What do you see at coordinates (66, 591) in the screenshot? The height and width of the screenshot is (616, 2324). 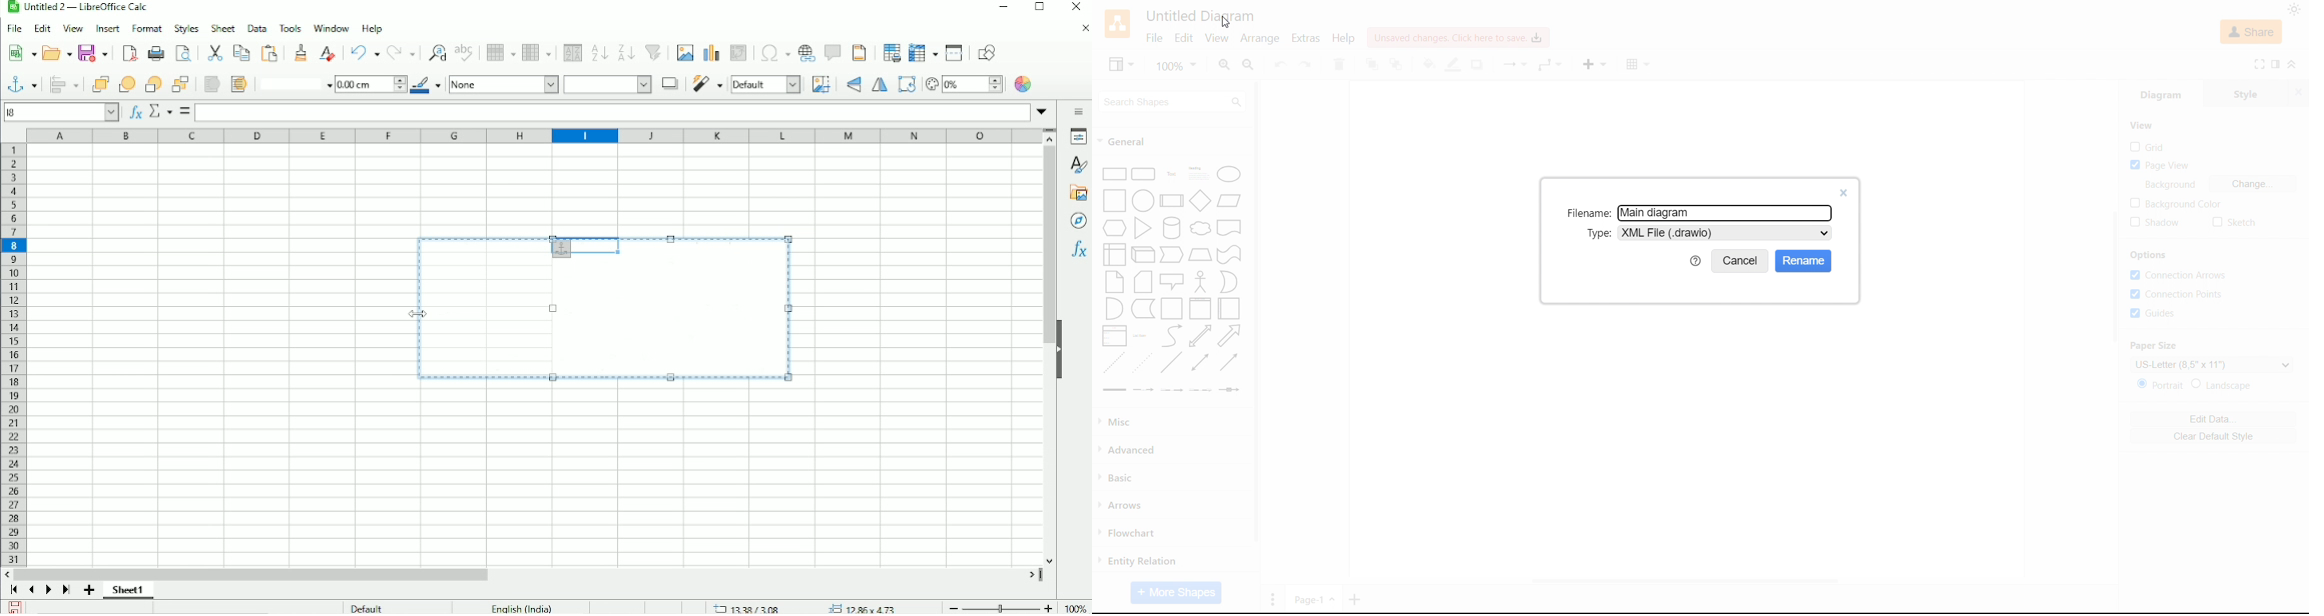 I see `Scroll to last sheet` at bounding box center [66, 591].